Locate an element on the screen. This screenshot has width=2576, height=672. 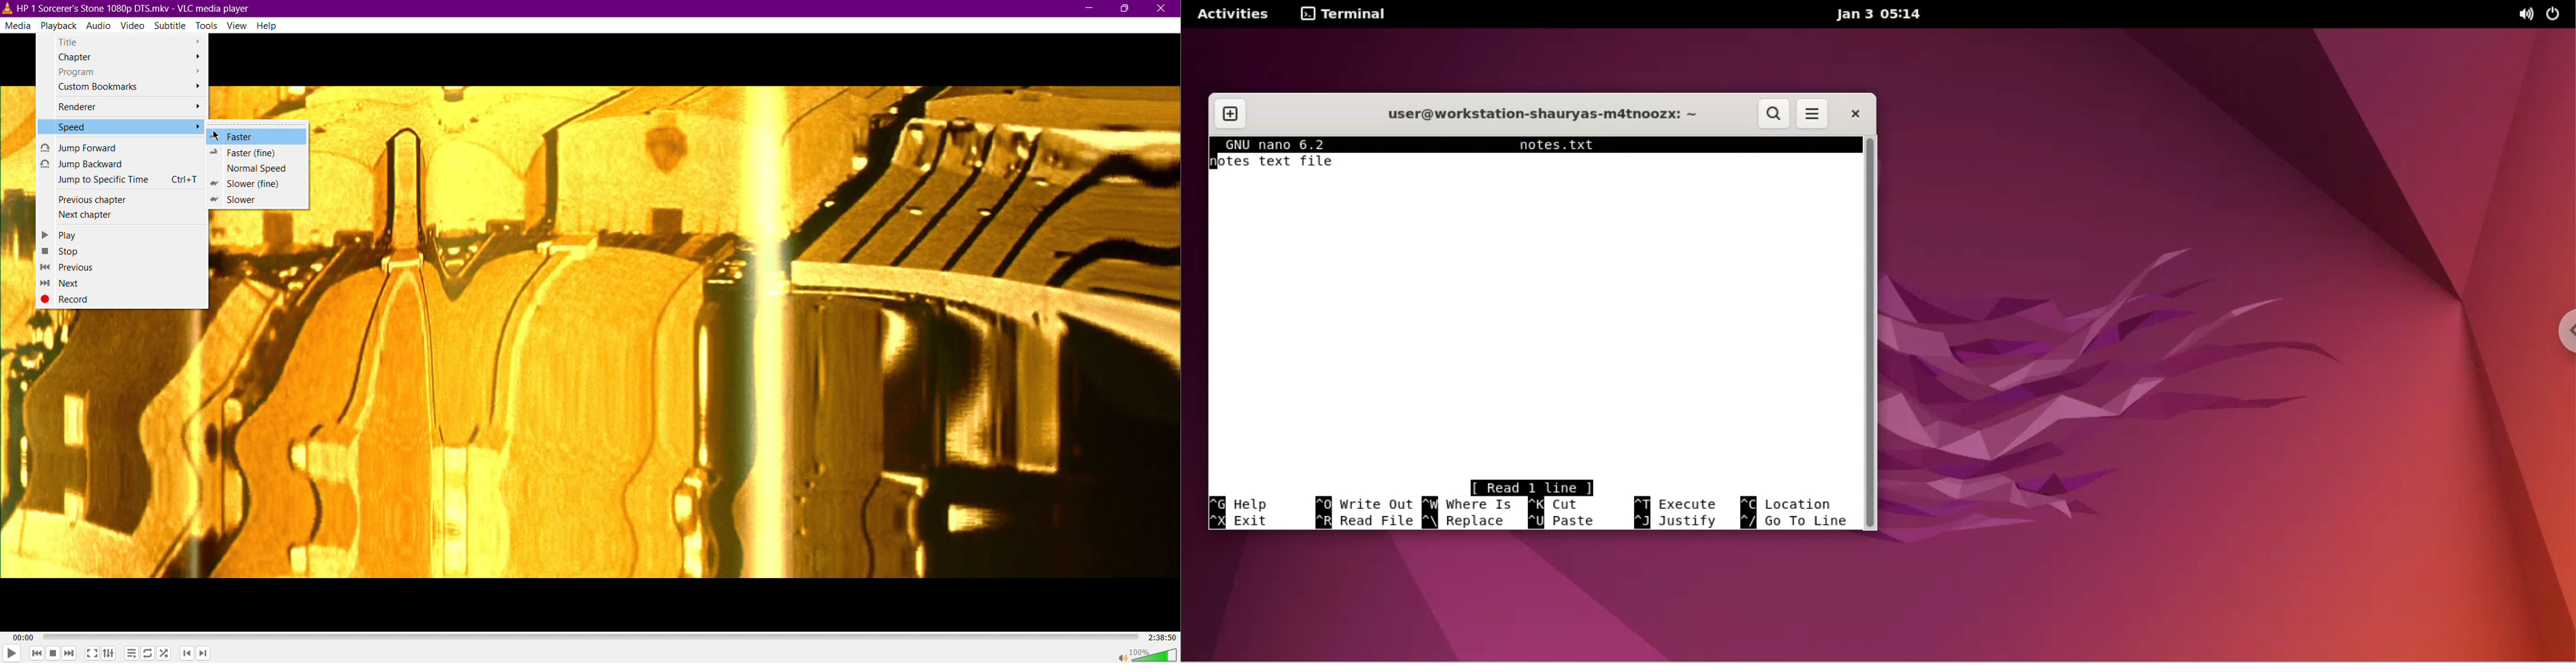
jan 3 05:14 is located at coordinates (1879, 15).